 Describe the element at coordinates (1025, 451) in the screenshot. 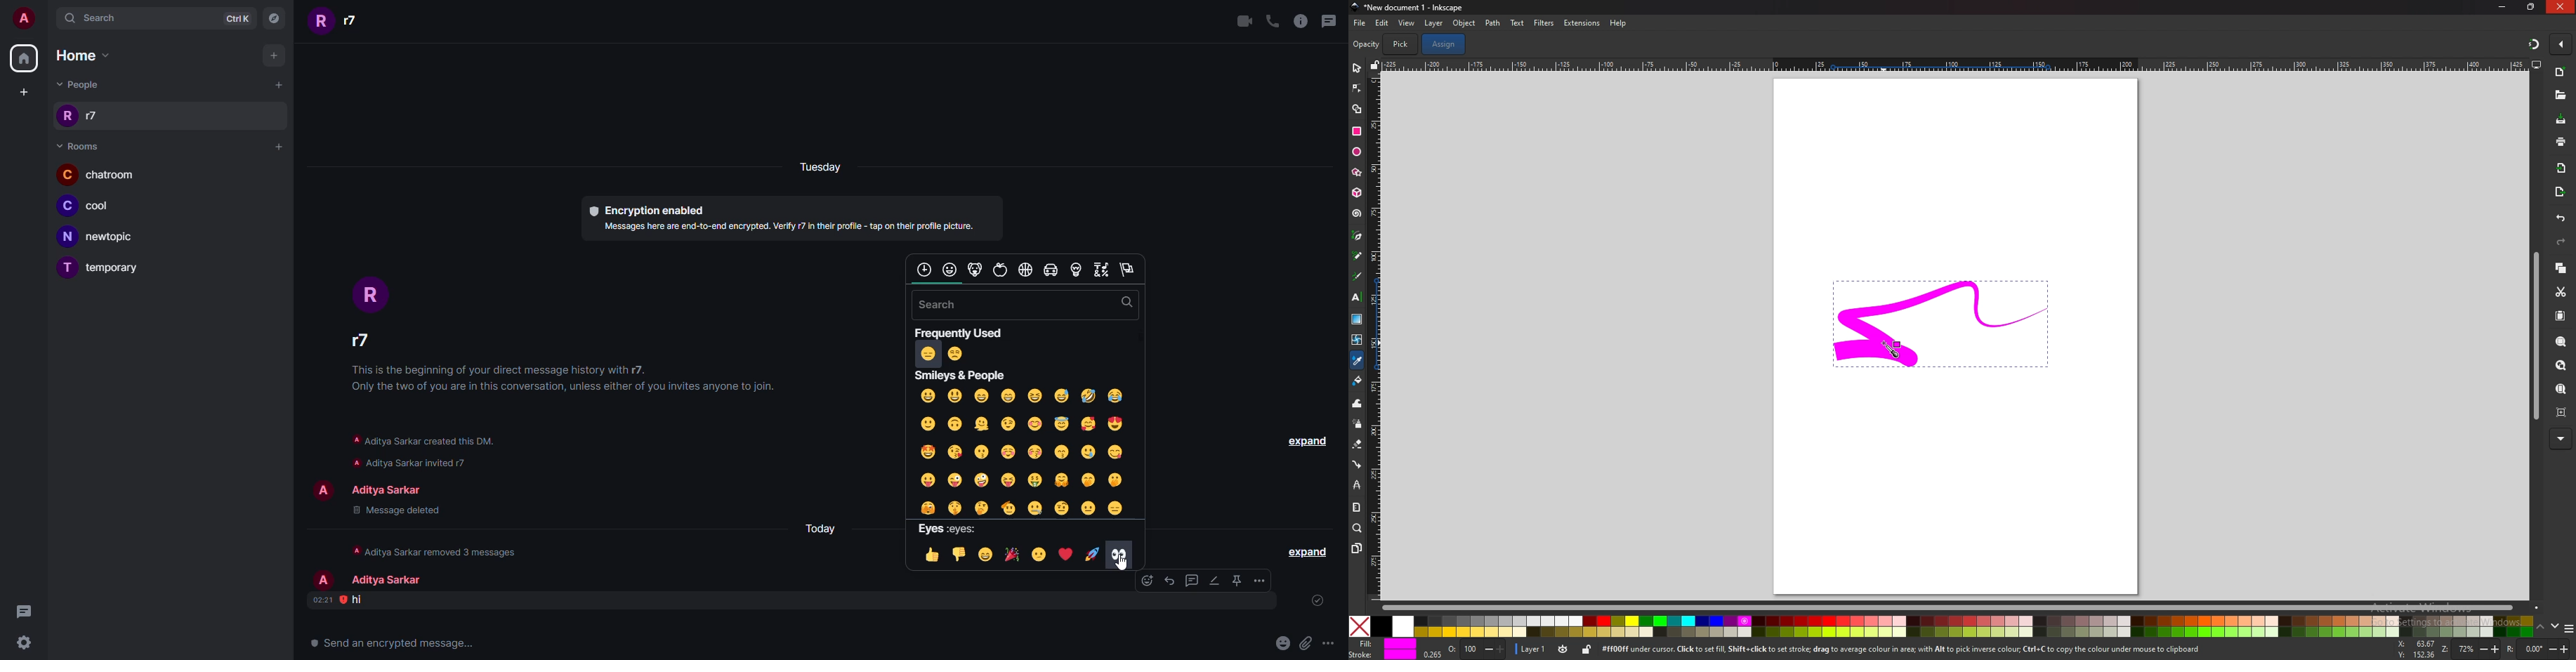

I see `smilley` at that location.